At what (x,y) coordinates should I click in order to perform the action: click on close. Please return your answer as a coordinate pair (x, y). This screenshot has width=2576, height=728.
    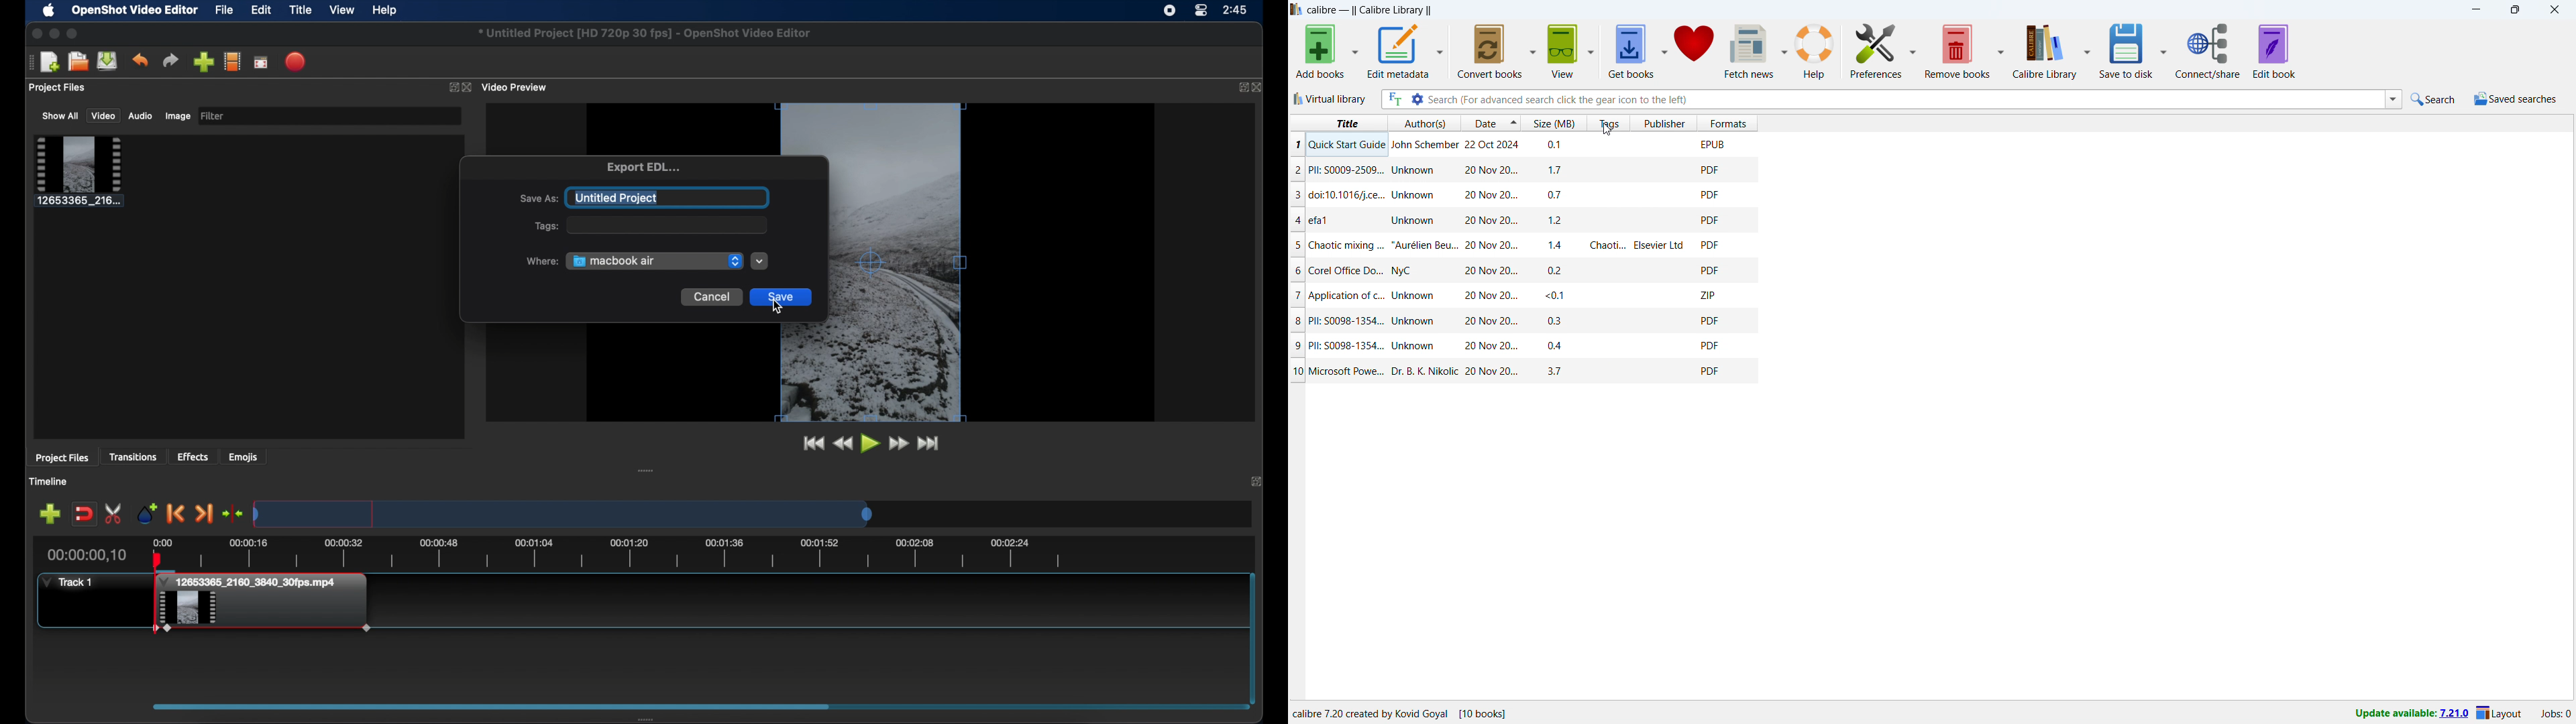
    Looking at the image, I should click on (1258, 87).